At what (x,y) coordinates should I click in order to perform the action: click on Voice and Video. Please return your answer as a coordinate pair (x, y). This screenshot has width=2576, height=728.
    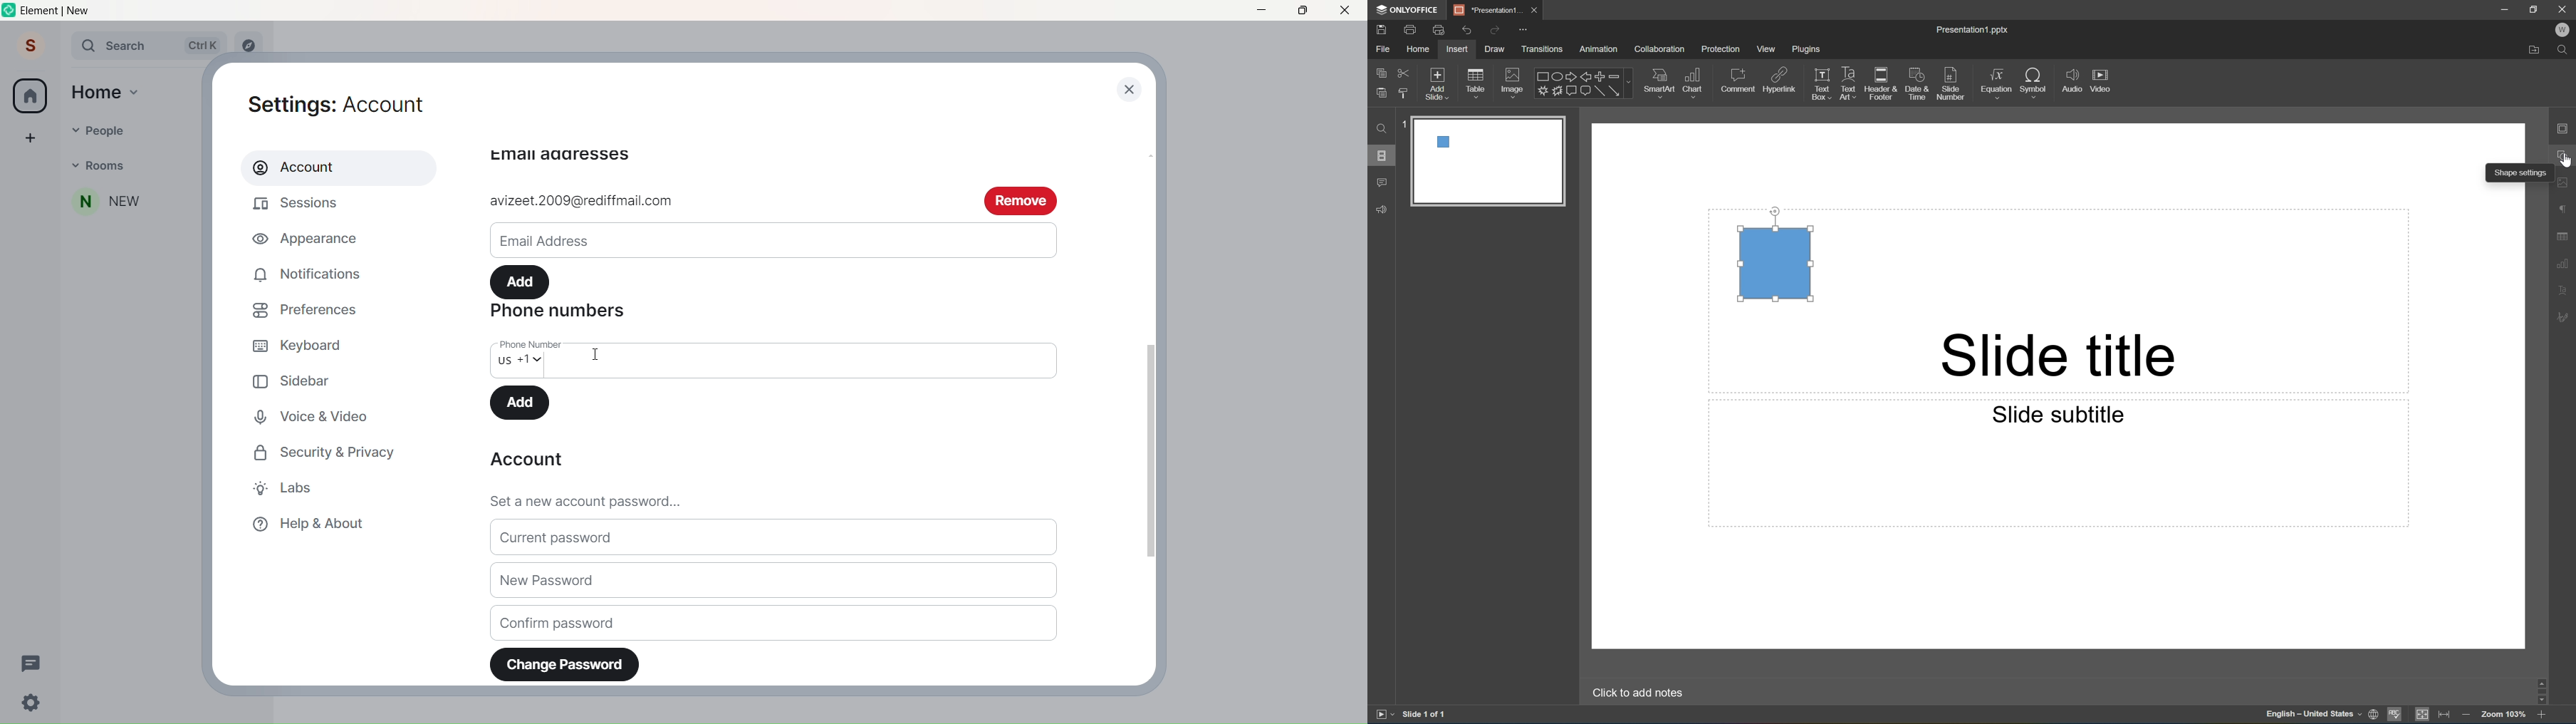
    Looking at the image, I should click on (315, 413).